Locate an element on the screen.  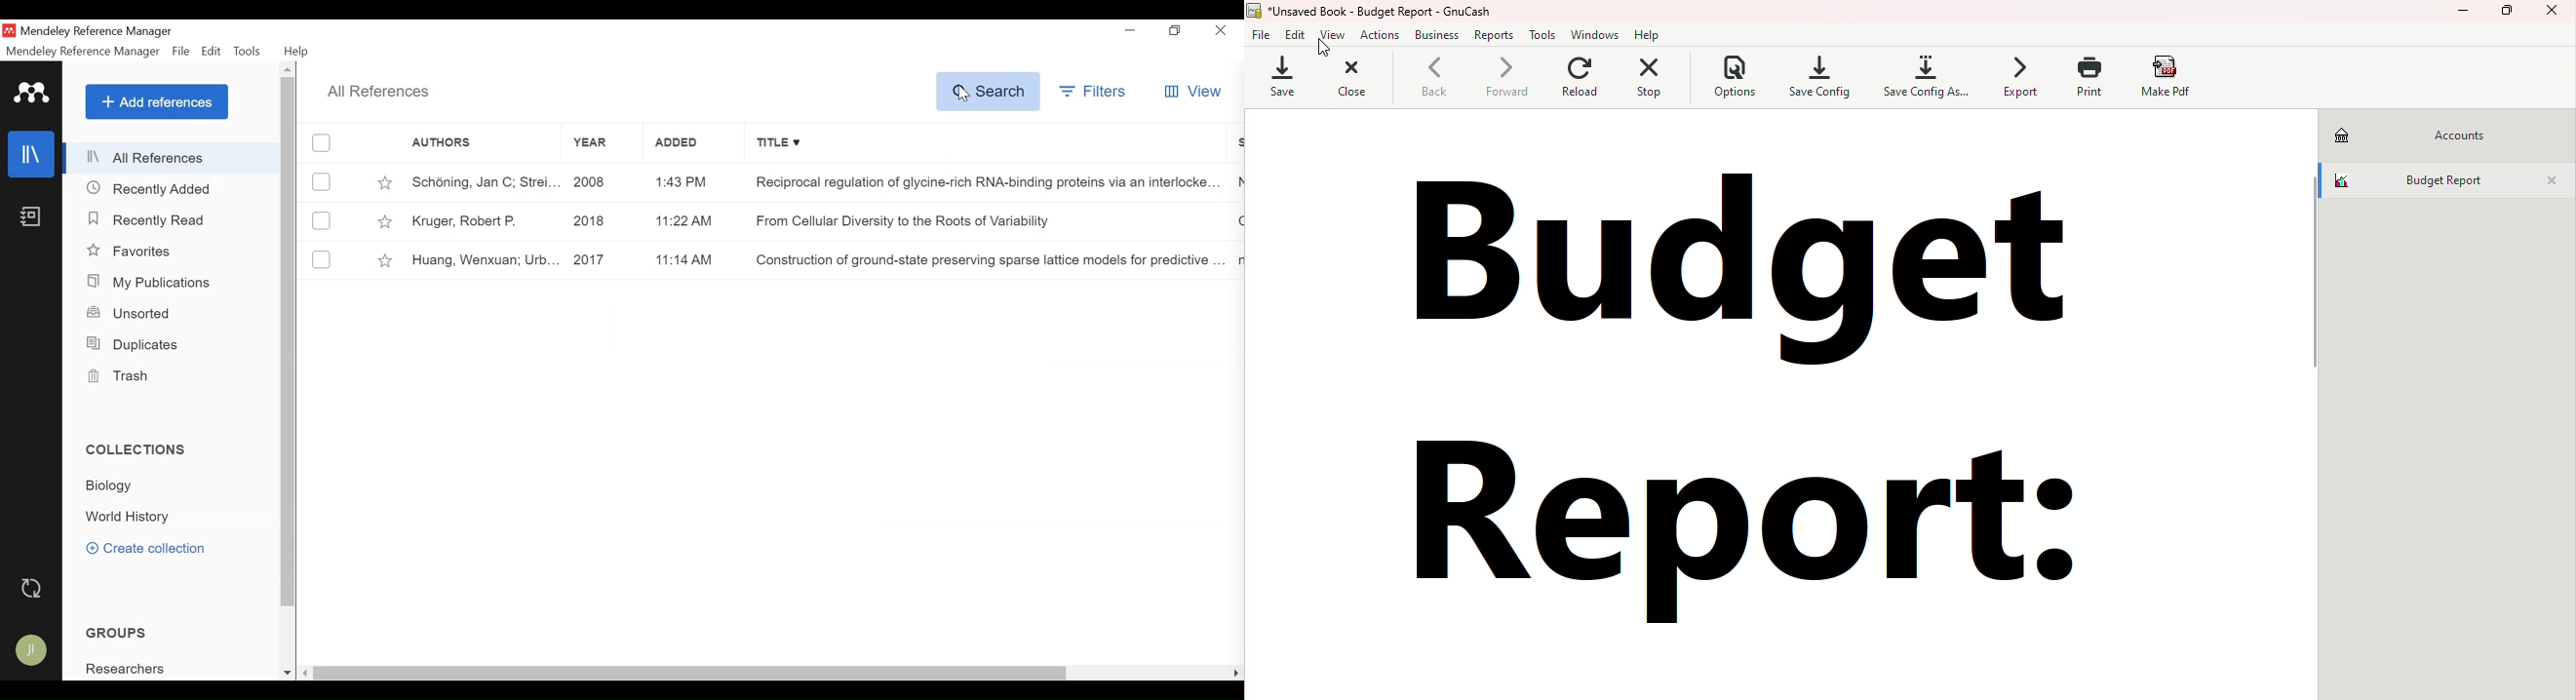
Search is located at coordinates (989, 92).